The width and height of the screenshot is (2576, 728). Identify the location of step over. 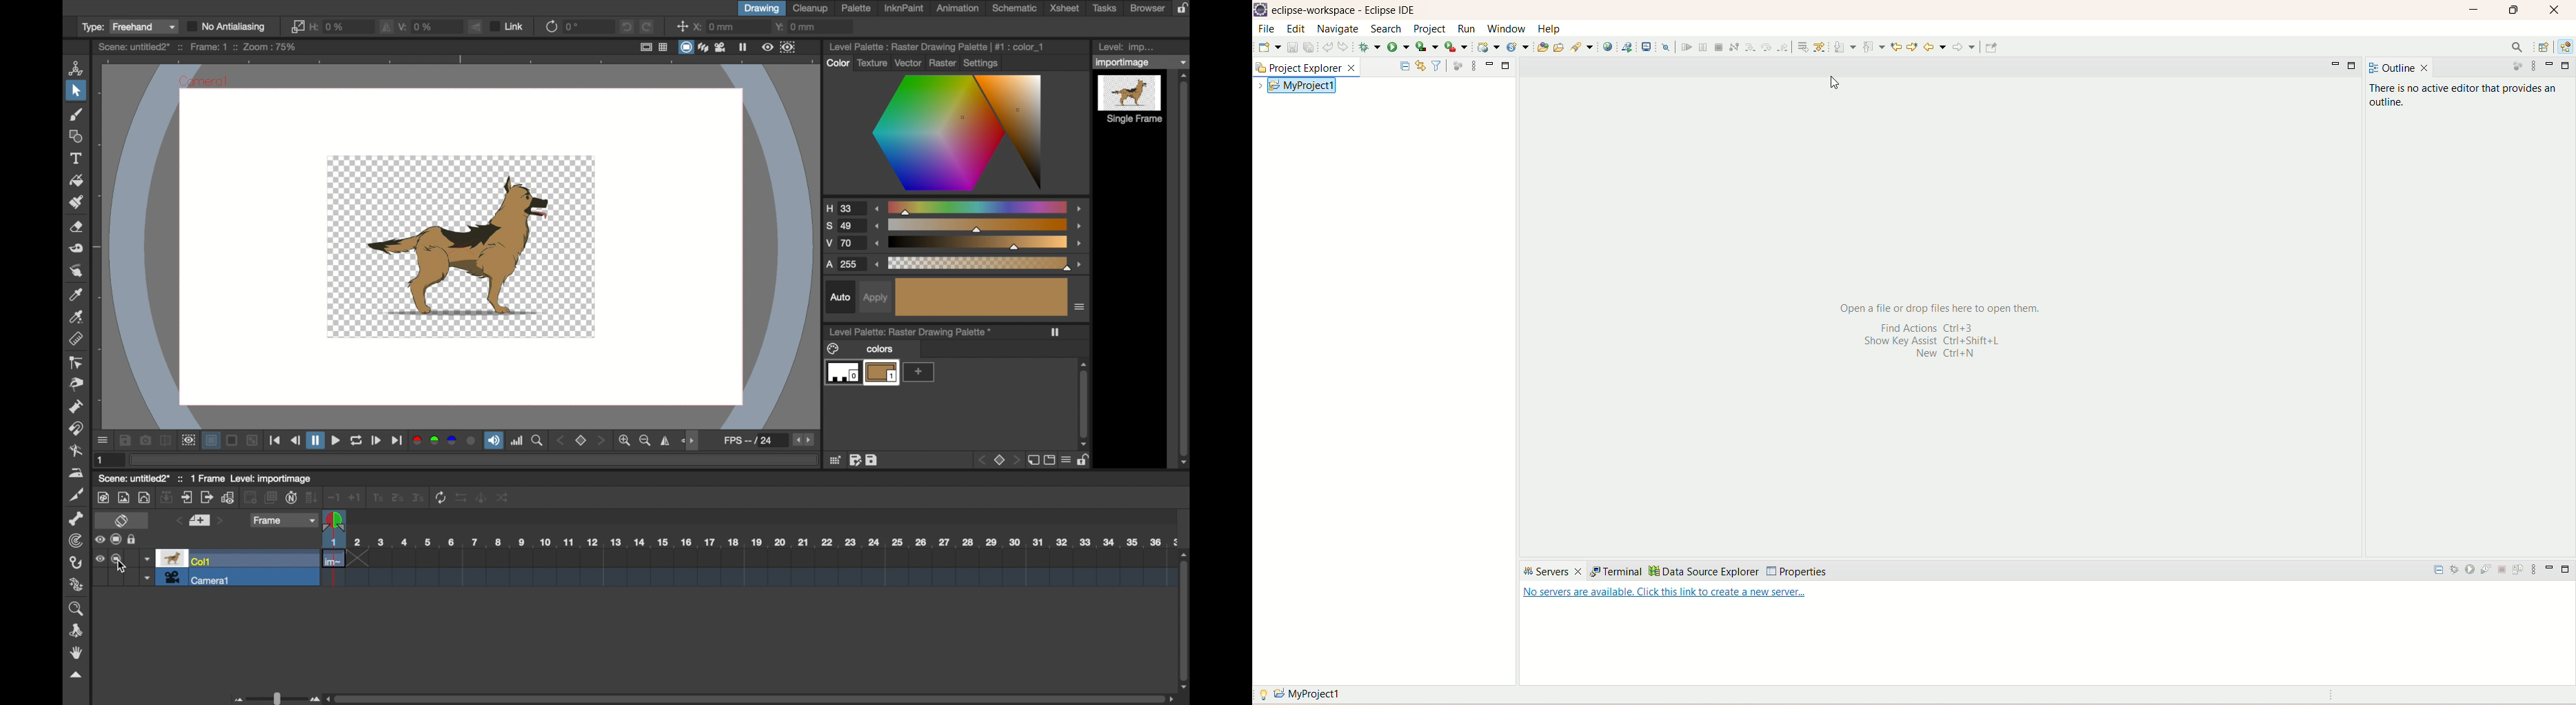
(1767, 47).